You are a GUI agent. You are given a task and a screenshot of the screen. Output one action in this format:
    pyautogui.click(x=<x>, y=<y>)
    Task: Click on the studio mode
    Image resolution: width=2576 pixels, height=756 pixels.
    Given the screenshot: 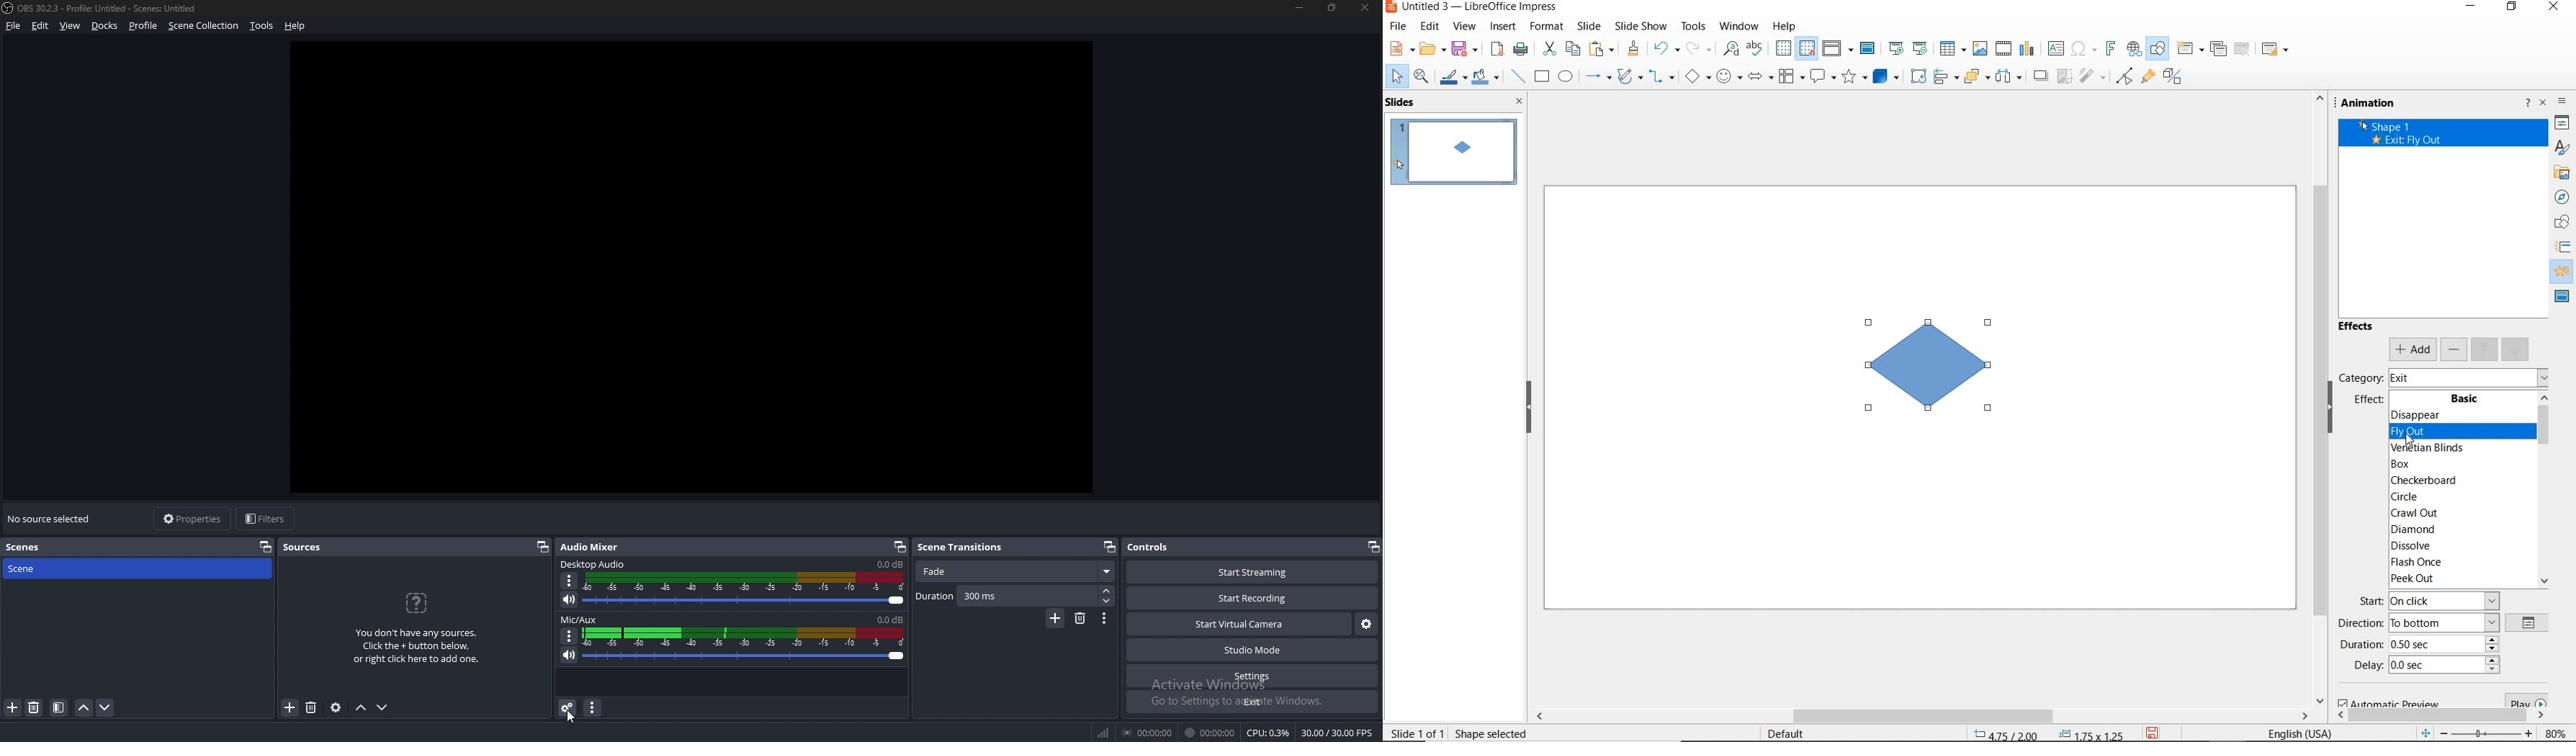 What is the action you would take?
    pyautogui.click(x=1252, y=651)
    